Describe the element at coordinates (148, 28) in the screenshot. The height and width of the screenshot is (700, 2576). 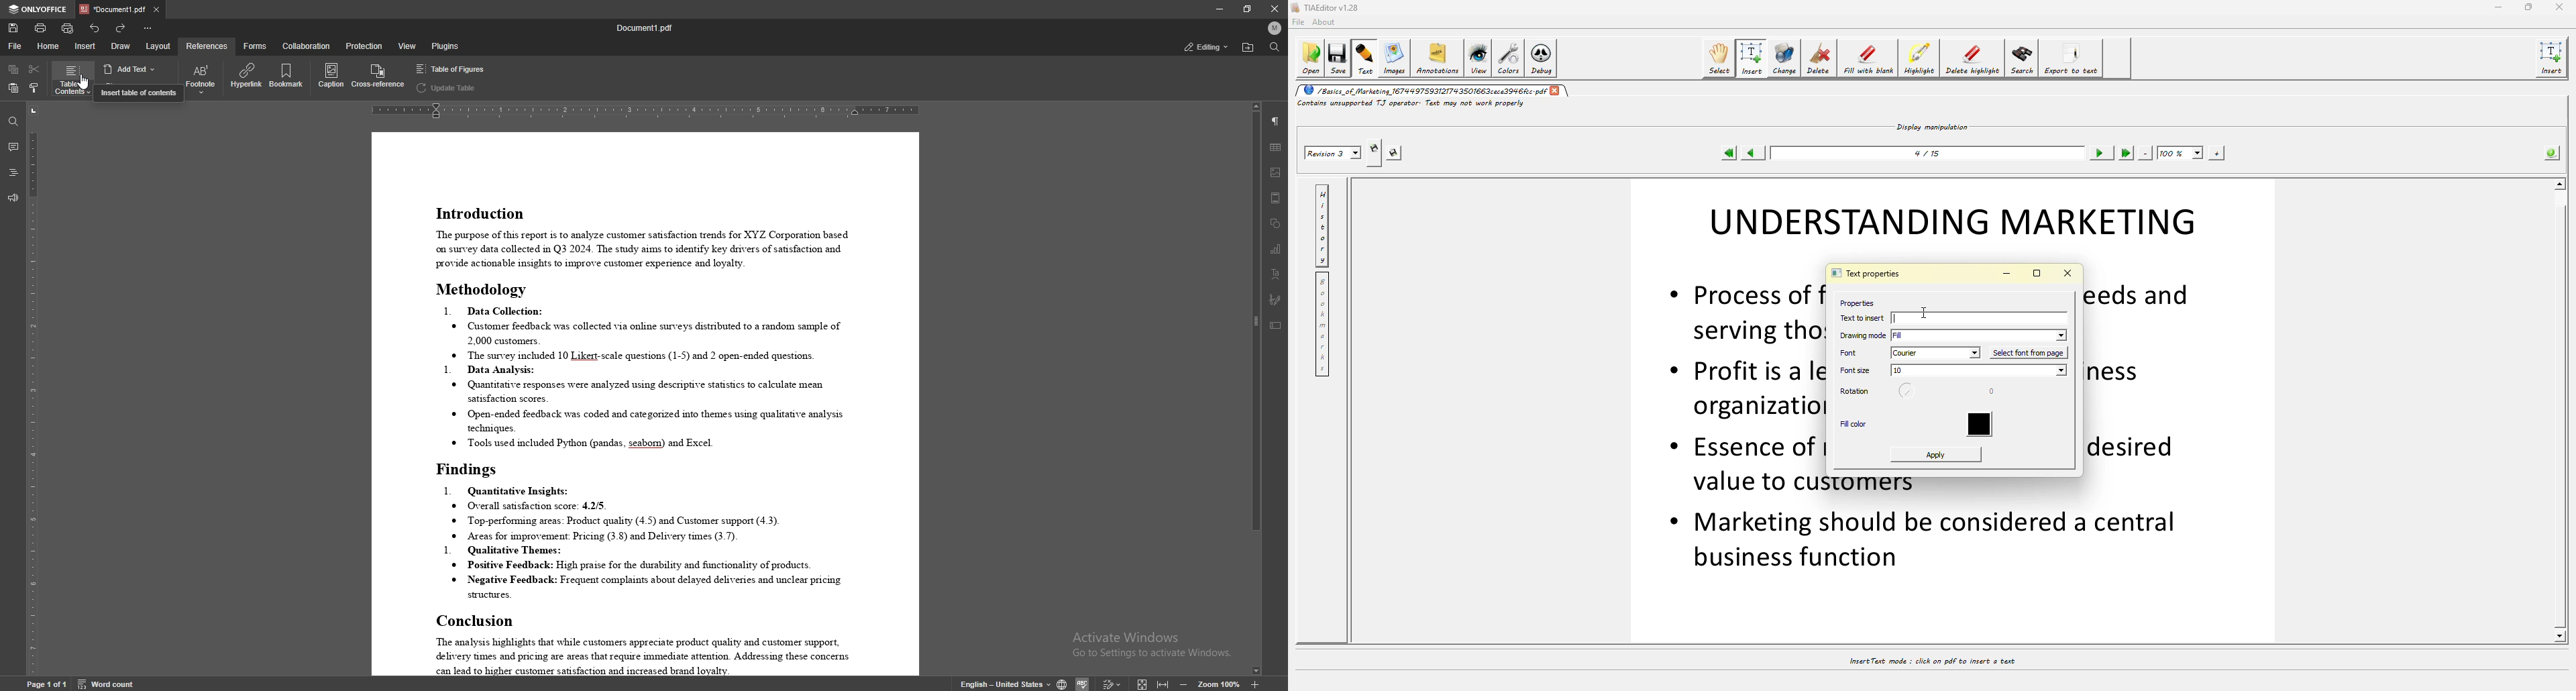
I see `customize toolbar` at that location.